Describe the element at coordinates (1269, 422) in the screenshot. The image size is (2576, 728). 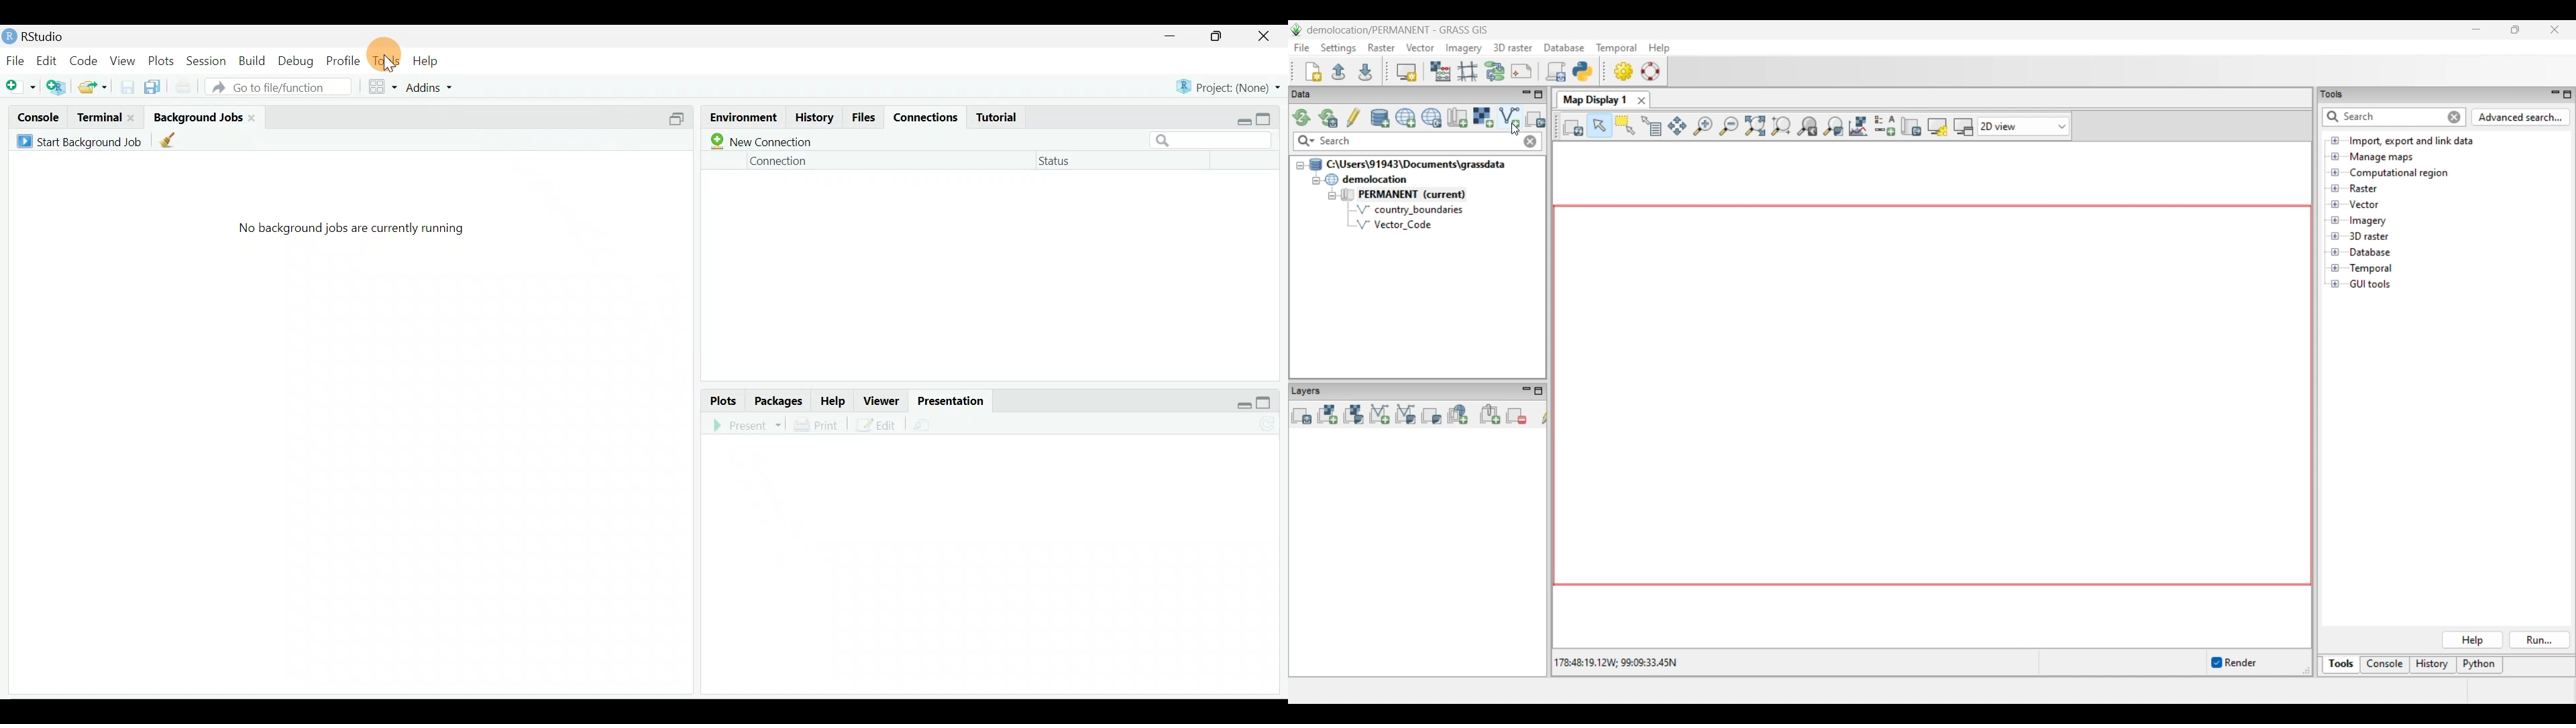
I see `Refresh the presentation view` at that location.